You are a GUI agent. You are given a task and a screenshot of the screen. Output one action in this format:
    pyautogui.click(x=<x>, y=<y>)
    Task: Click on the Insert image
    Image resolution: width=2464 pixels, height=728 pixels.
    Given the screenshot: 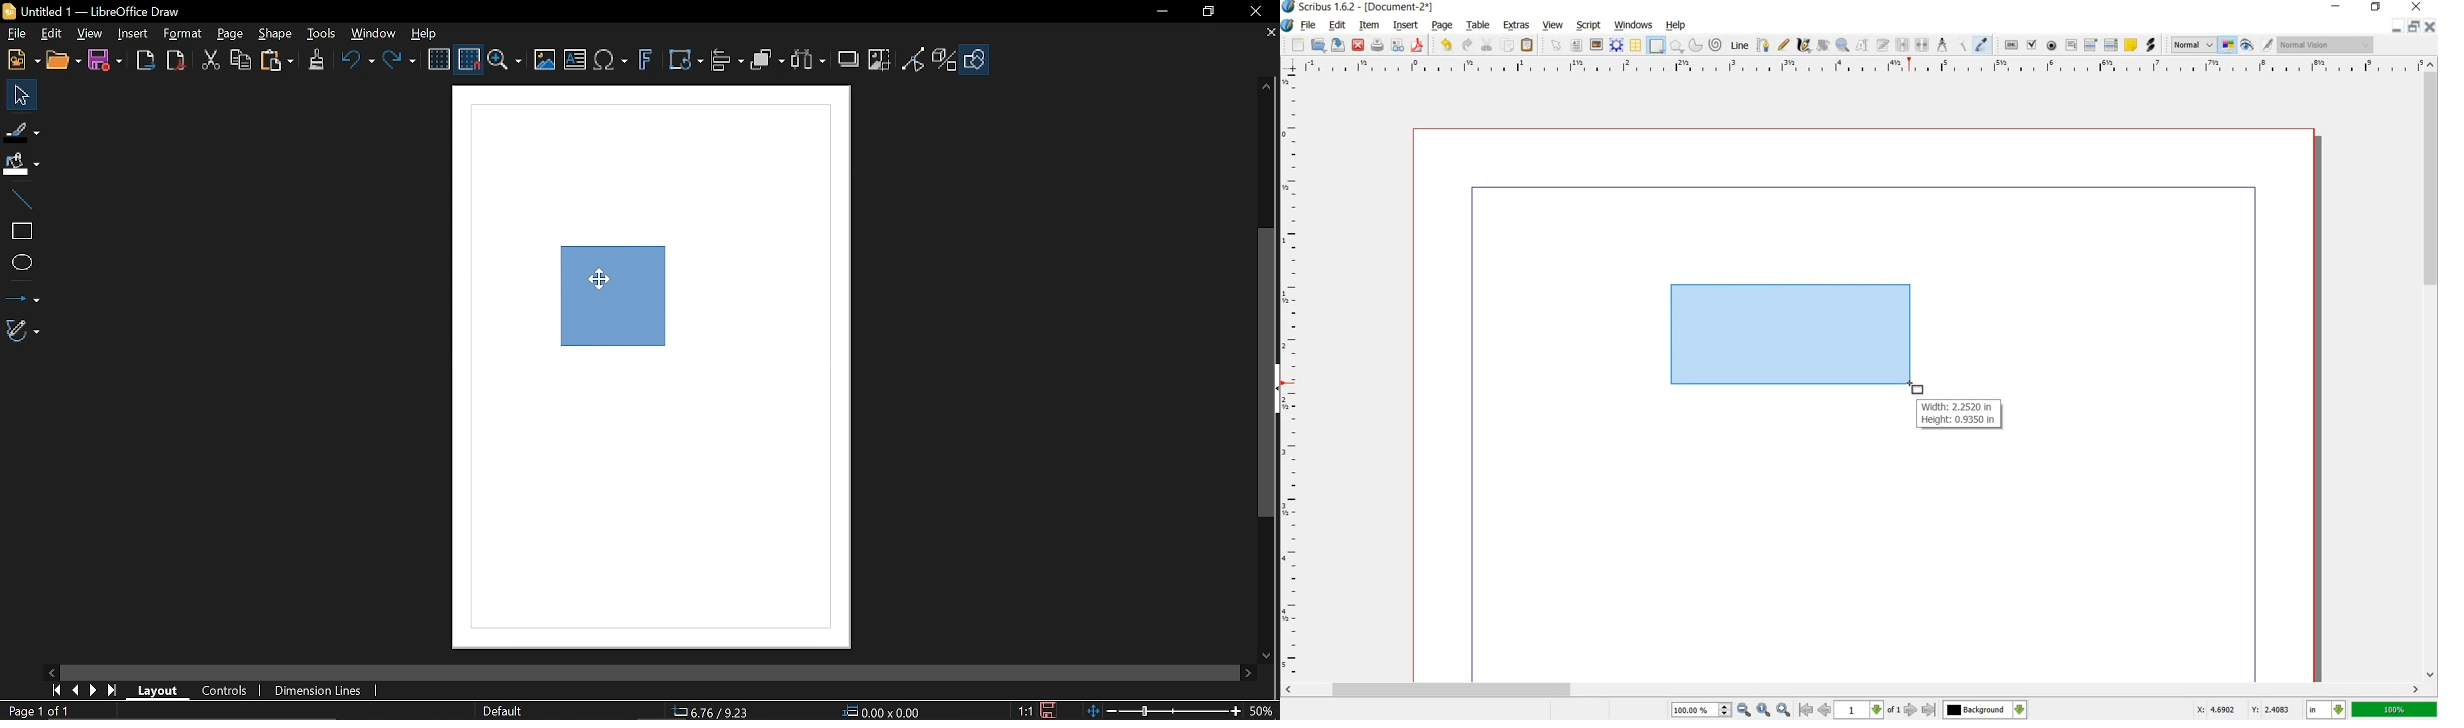 What is the action you would take?
    pyautogui.click(x=546, y=60)
    